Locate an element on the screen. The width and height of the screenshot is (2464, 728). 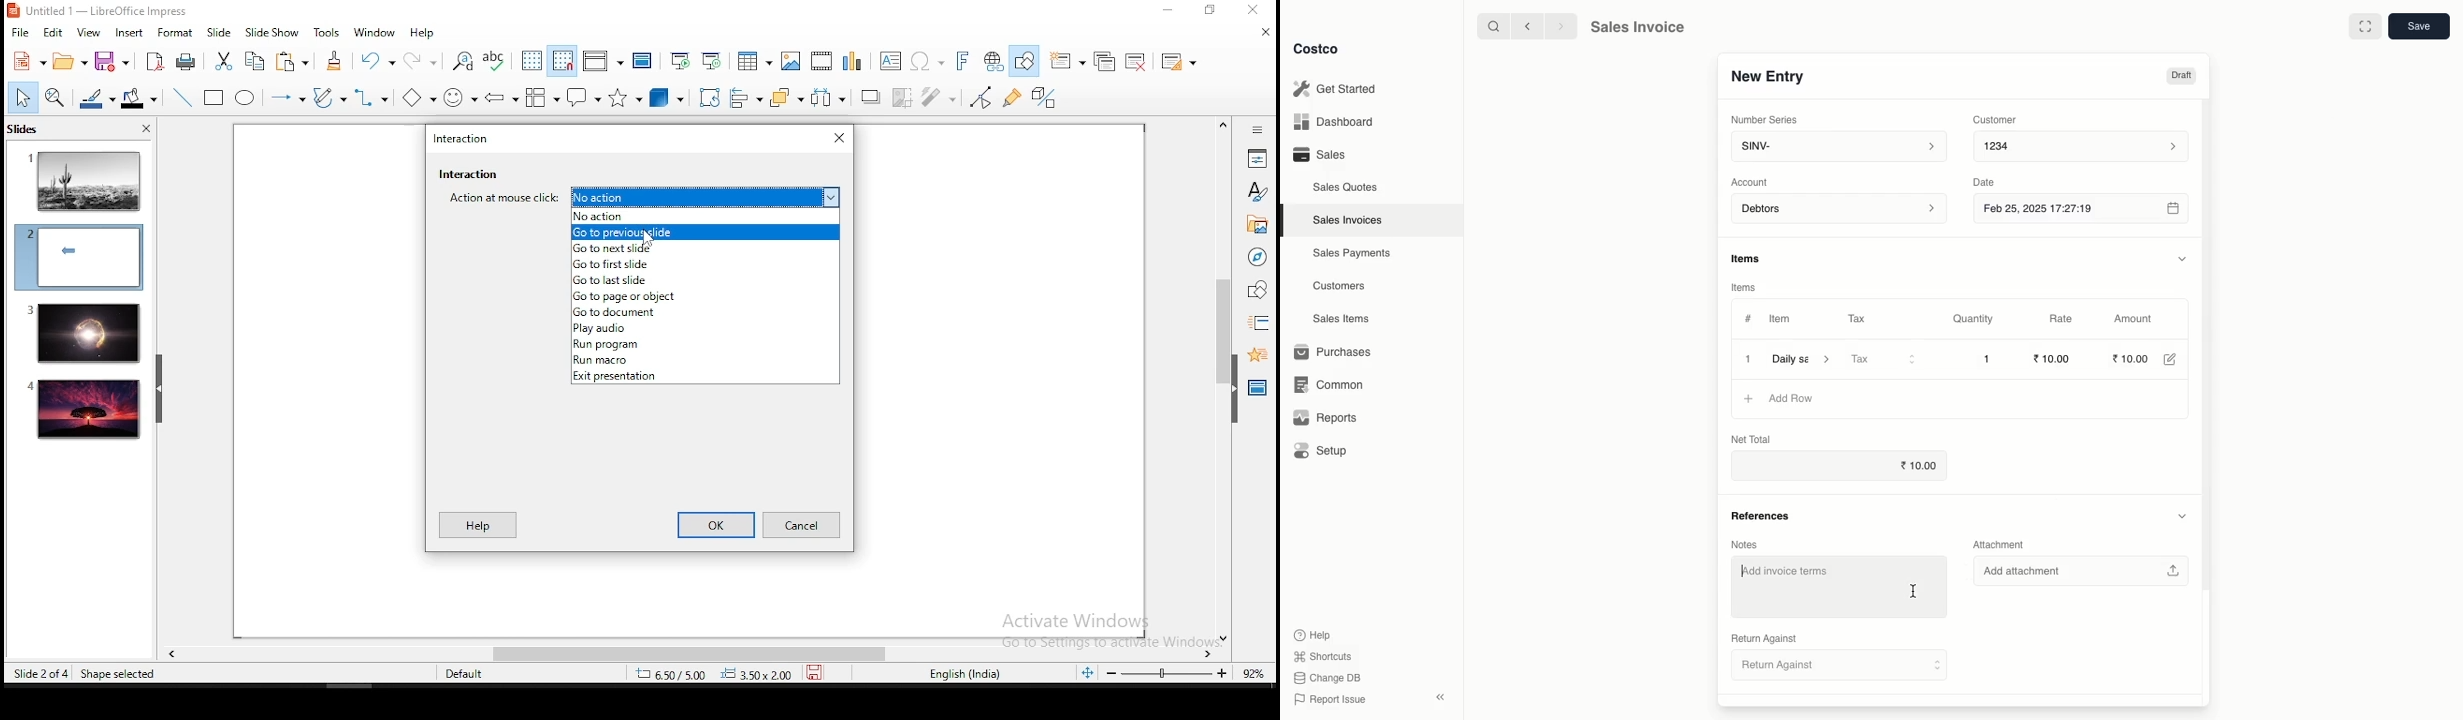
cut is located at coordinates (223, 60).